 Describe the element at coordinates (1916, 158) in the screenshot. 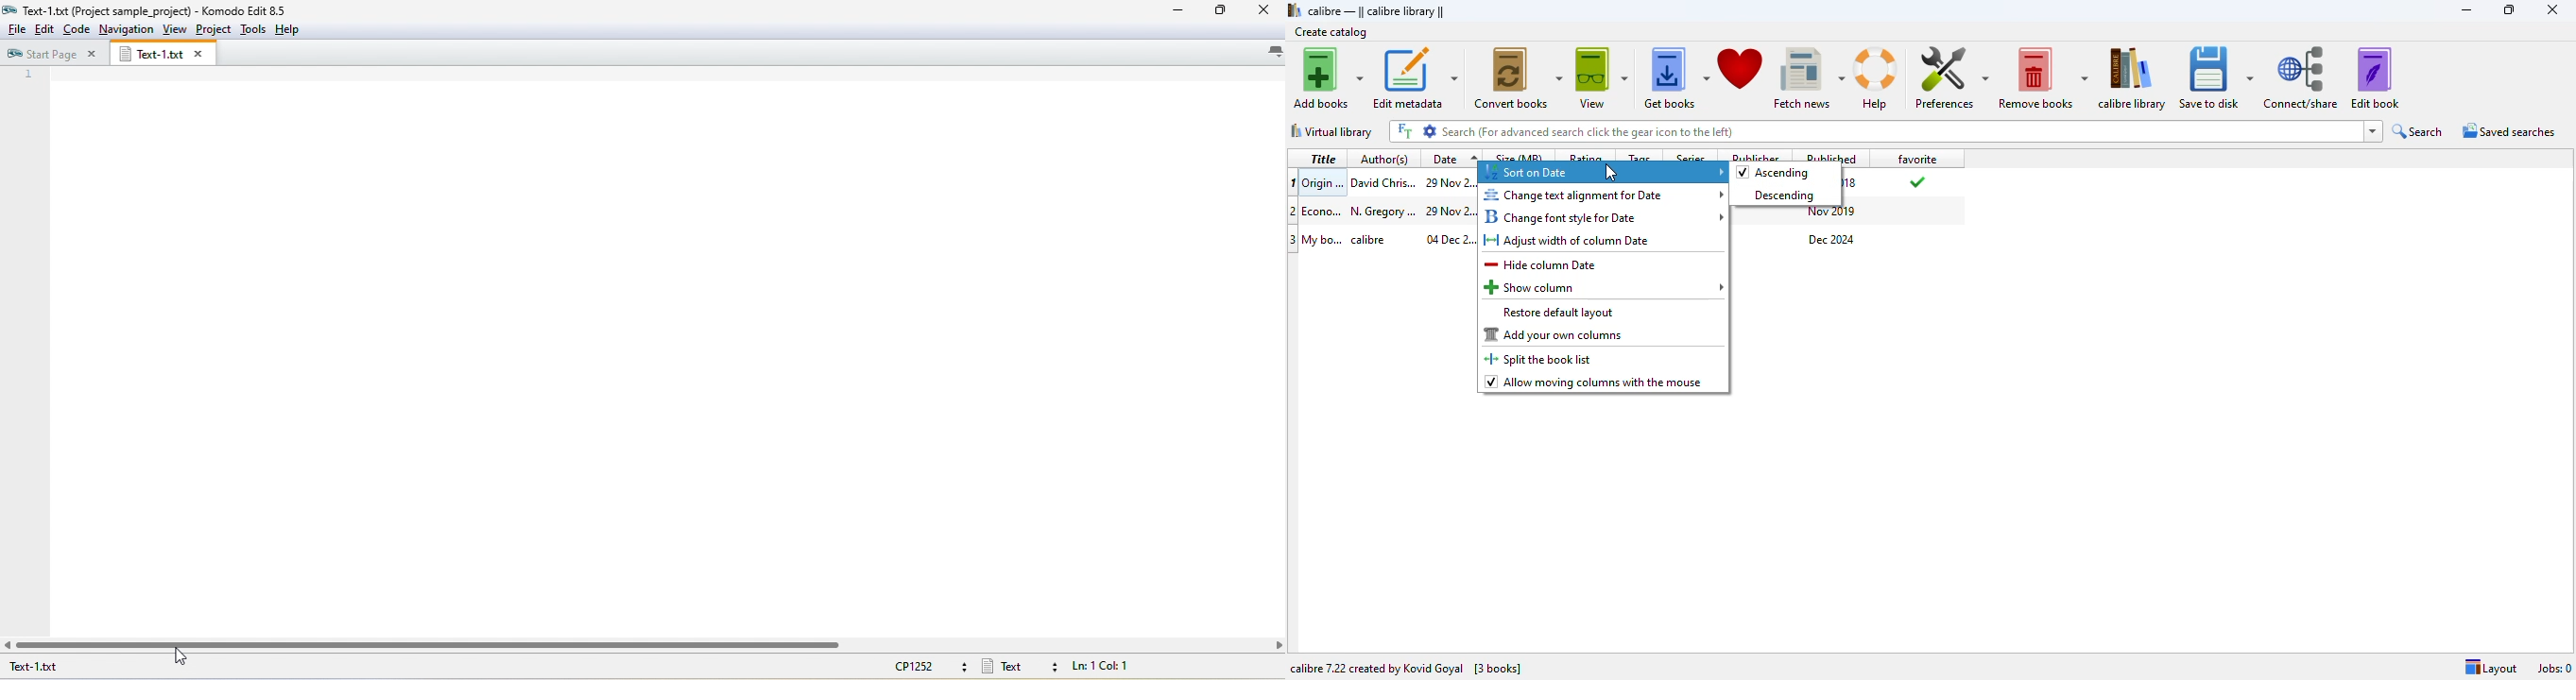

I see `favorite` at that location.